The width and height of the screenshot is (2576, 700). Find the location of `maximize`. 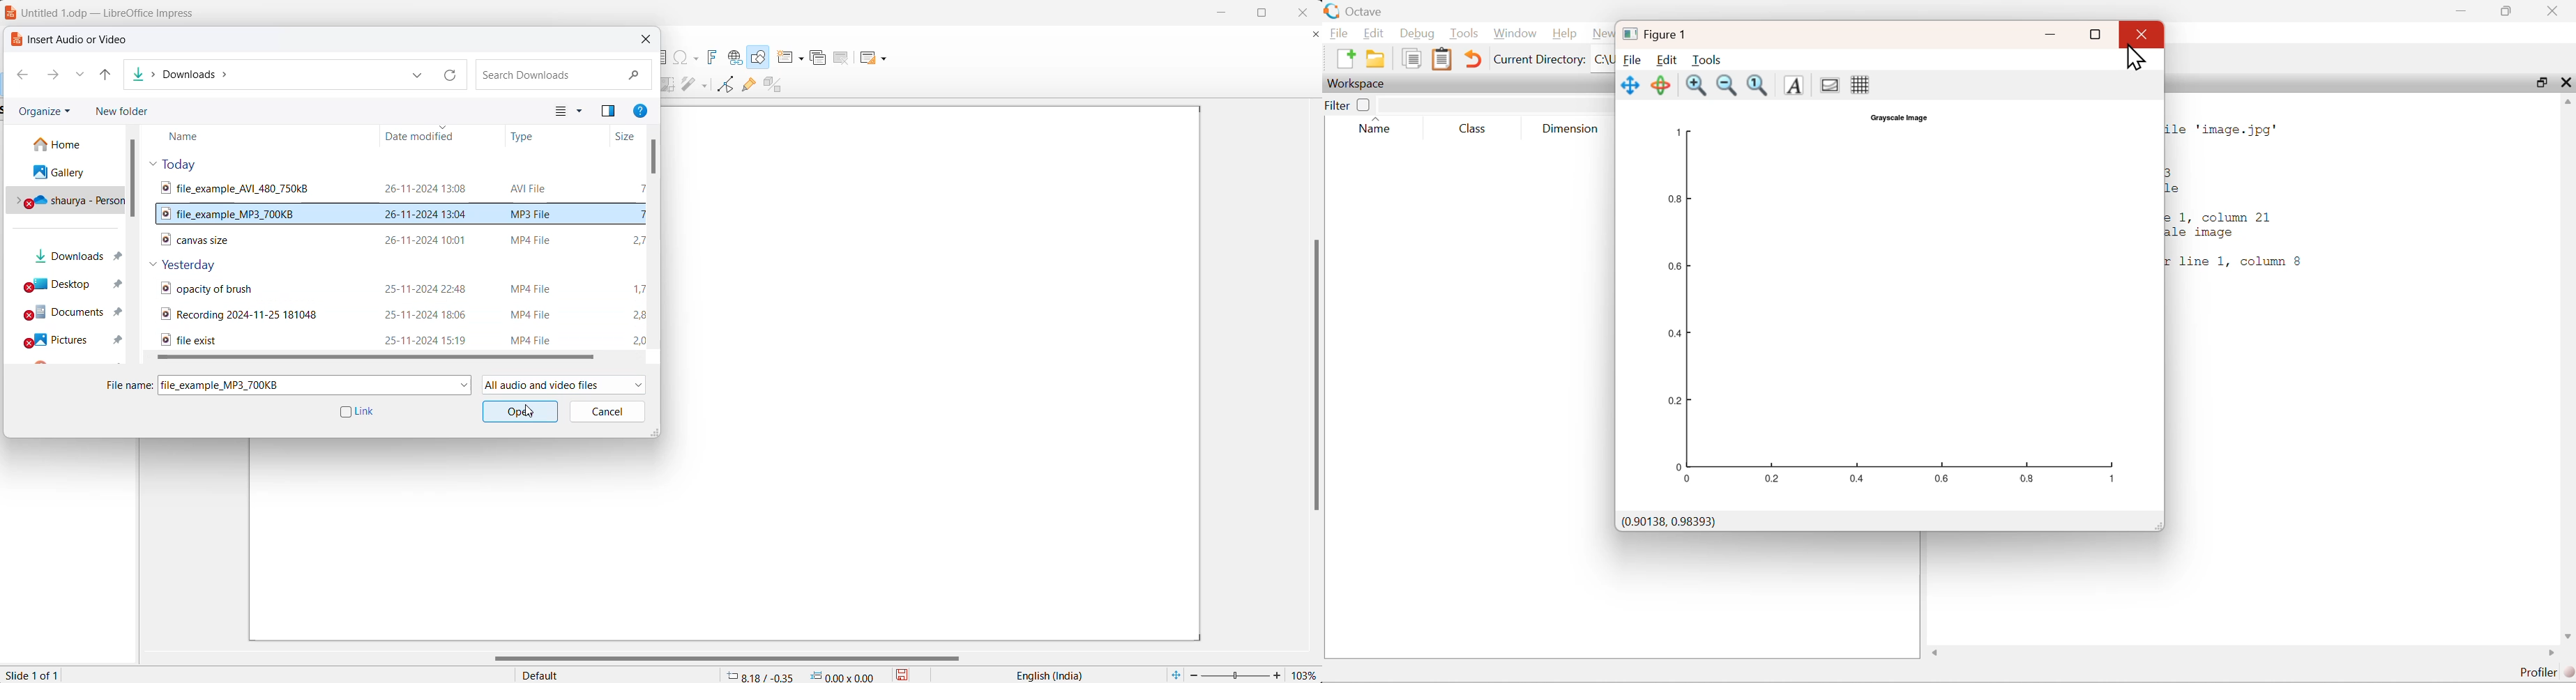

maximize is located at coordinates (1266, 14).